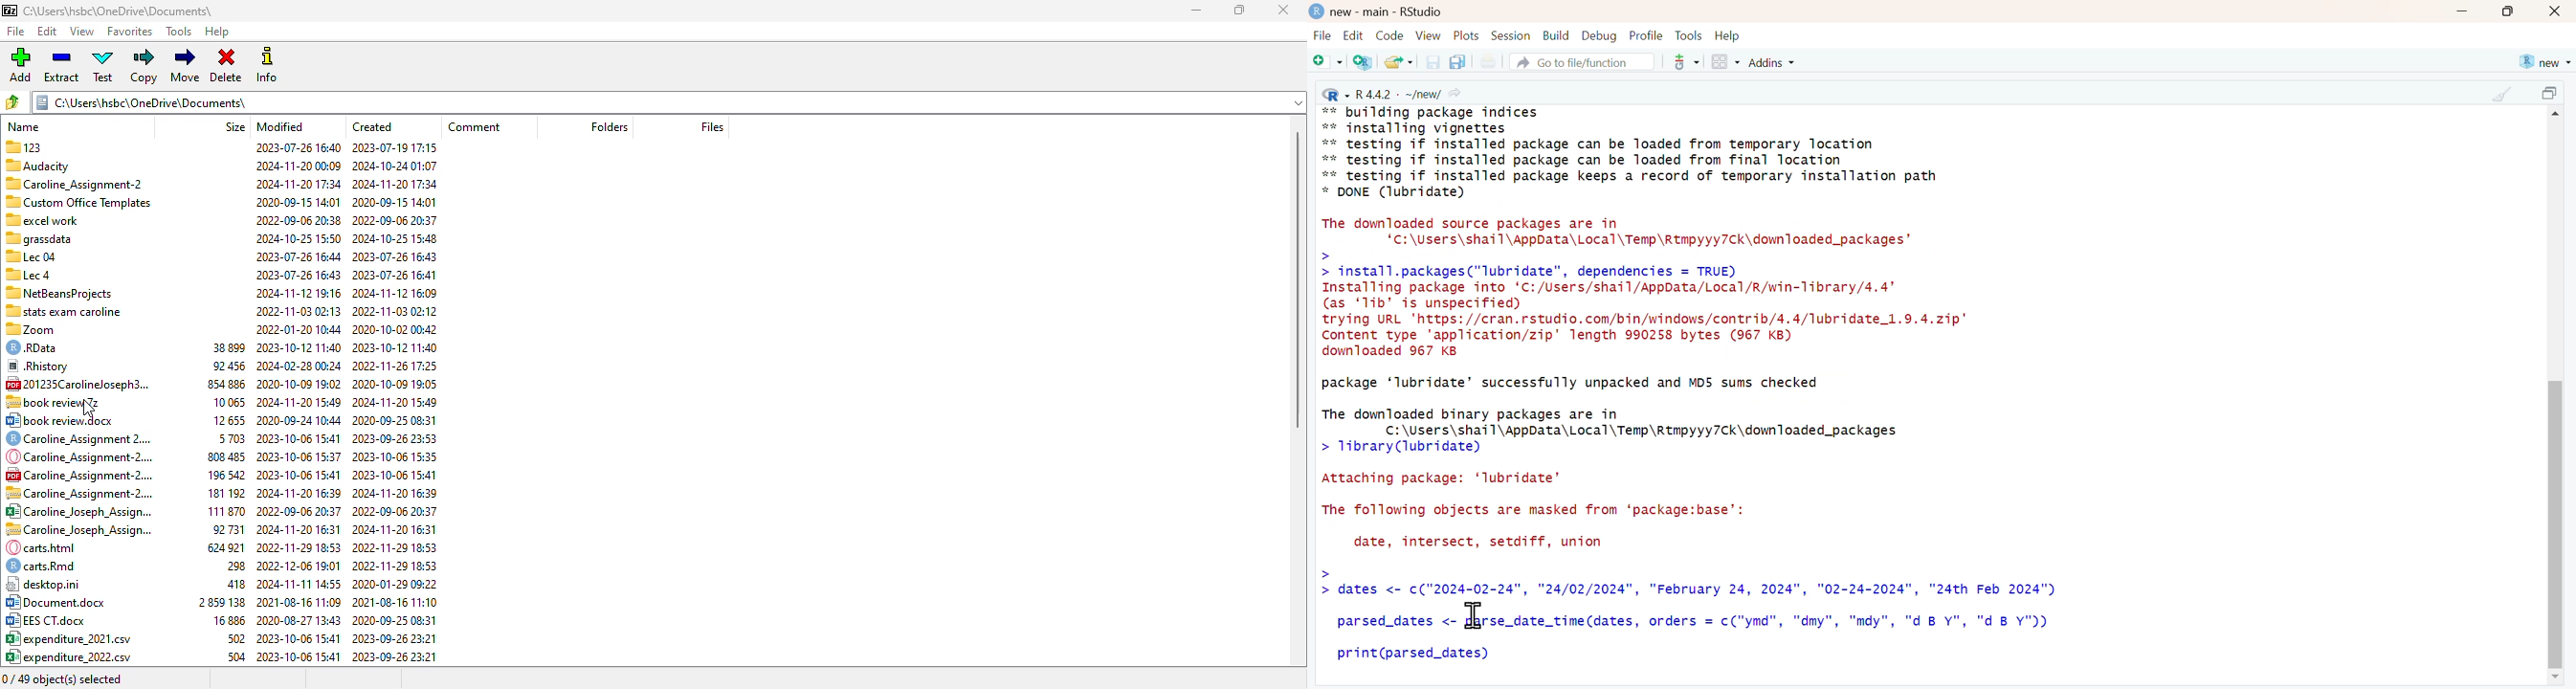 The height and width of the screenshot is (700, 2576). I want to click on Session, so click(1511, 35).